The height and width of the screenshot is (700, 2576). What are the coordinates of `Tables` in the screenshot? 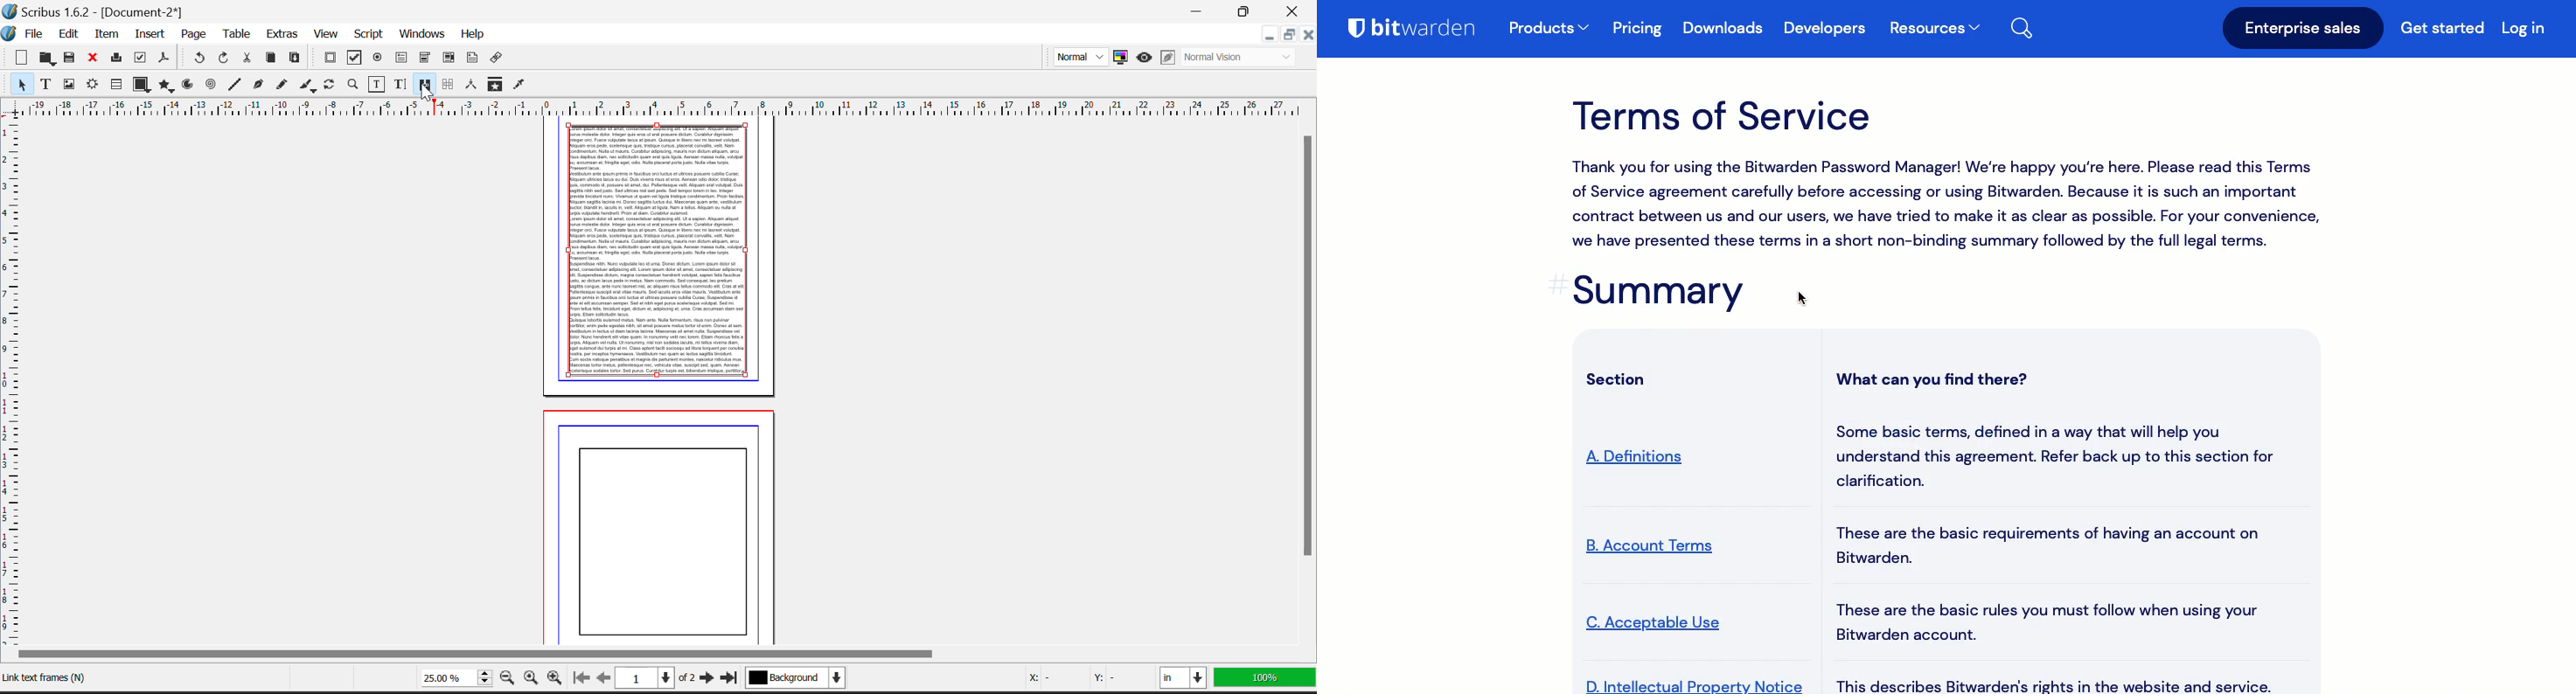 It's located at (116, 85).